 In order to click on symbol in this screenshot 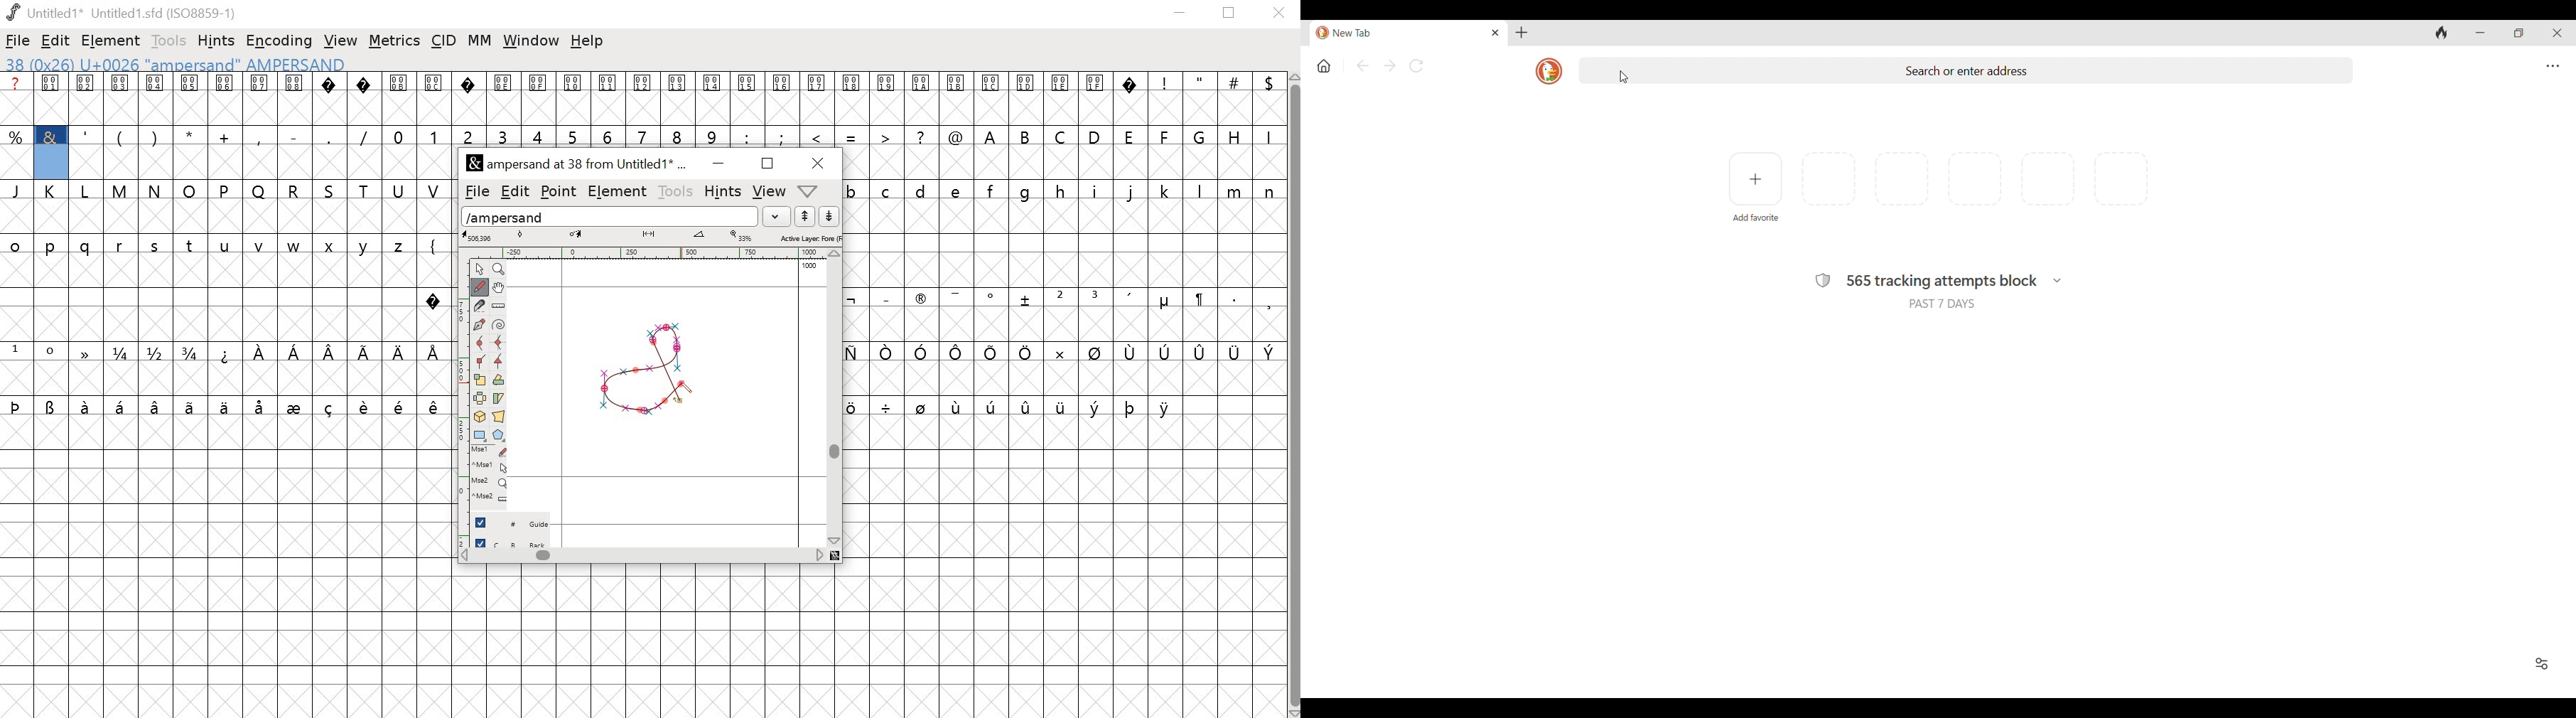, I will do `click(51, 406)`.